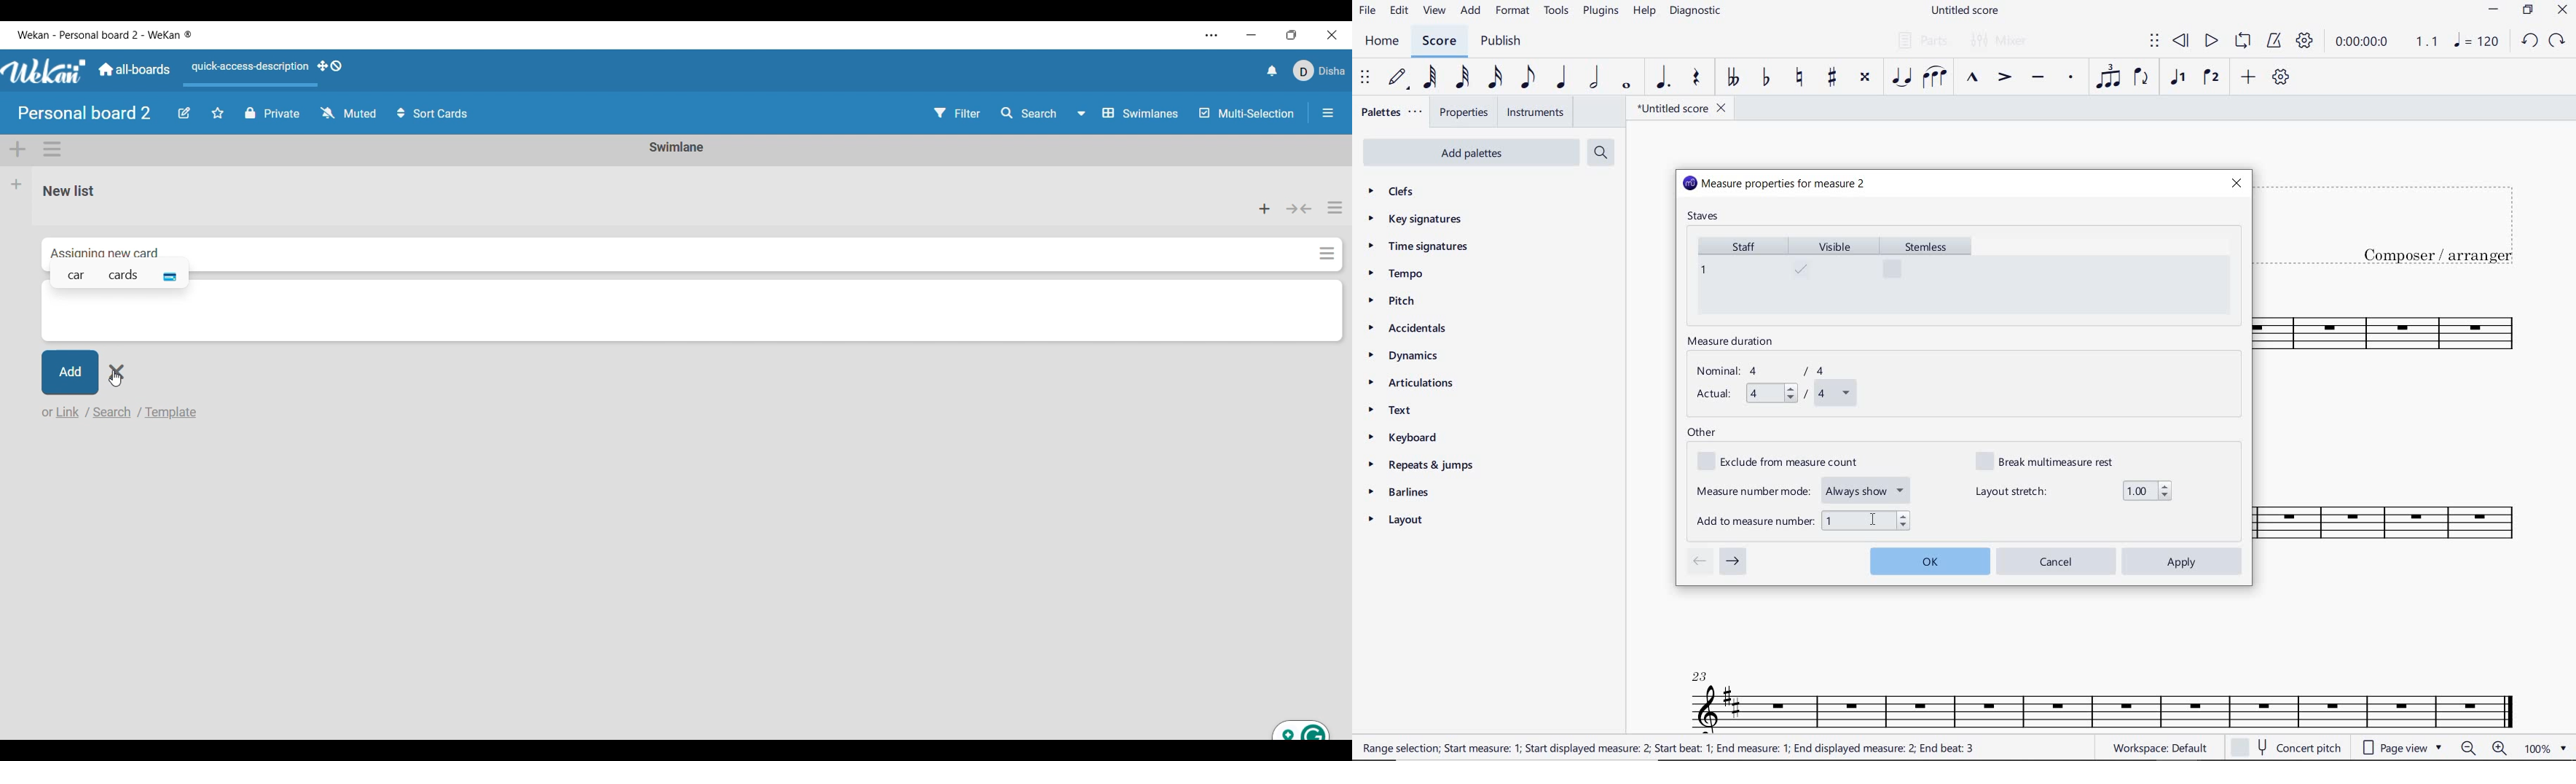 The width and height of the screenshot is (2576, 784). What do you see at coordinates (1414, 328) in the screenshot?
I see `ACCIDENTALS` at bounding box center [1414, 328].